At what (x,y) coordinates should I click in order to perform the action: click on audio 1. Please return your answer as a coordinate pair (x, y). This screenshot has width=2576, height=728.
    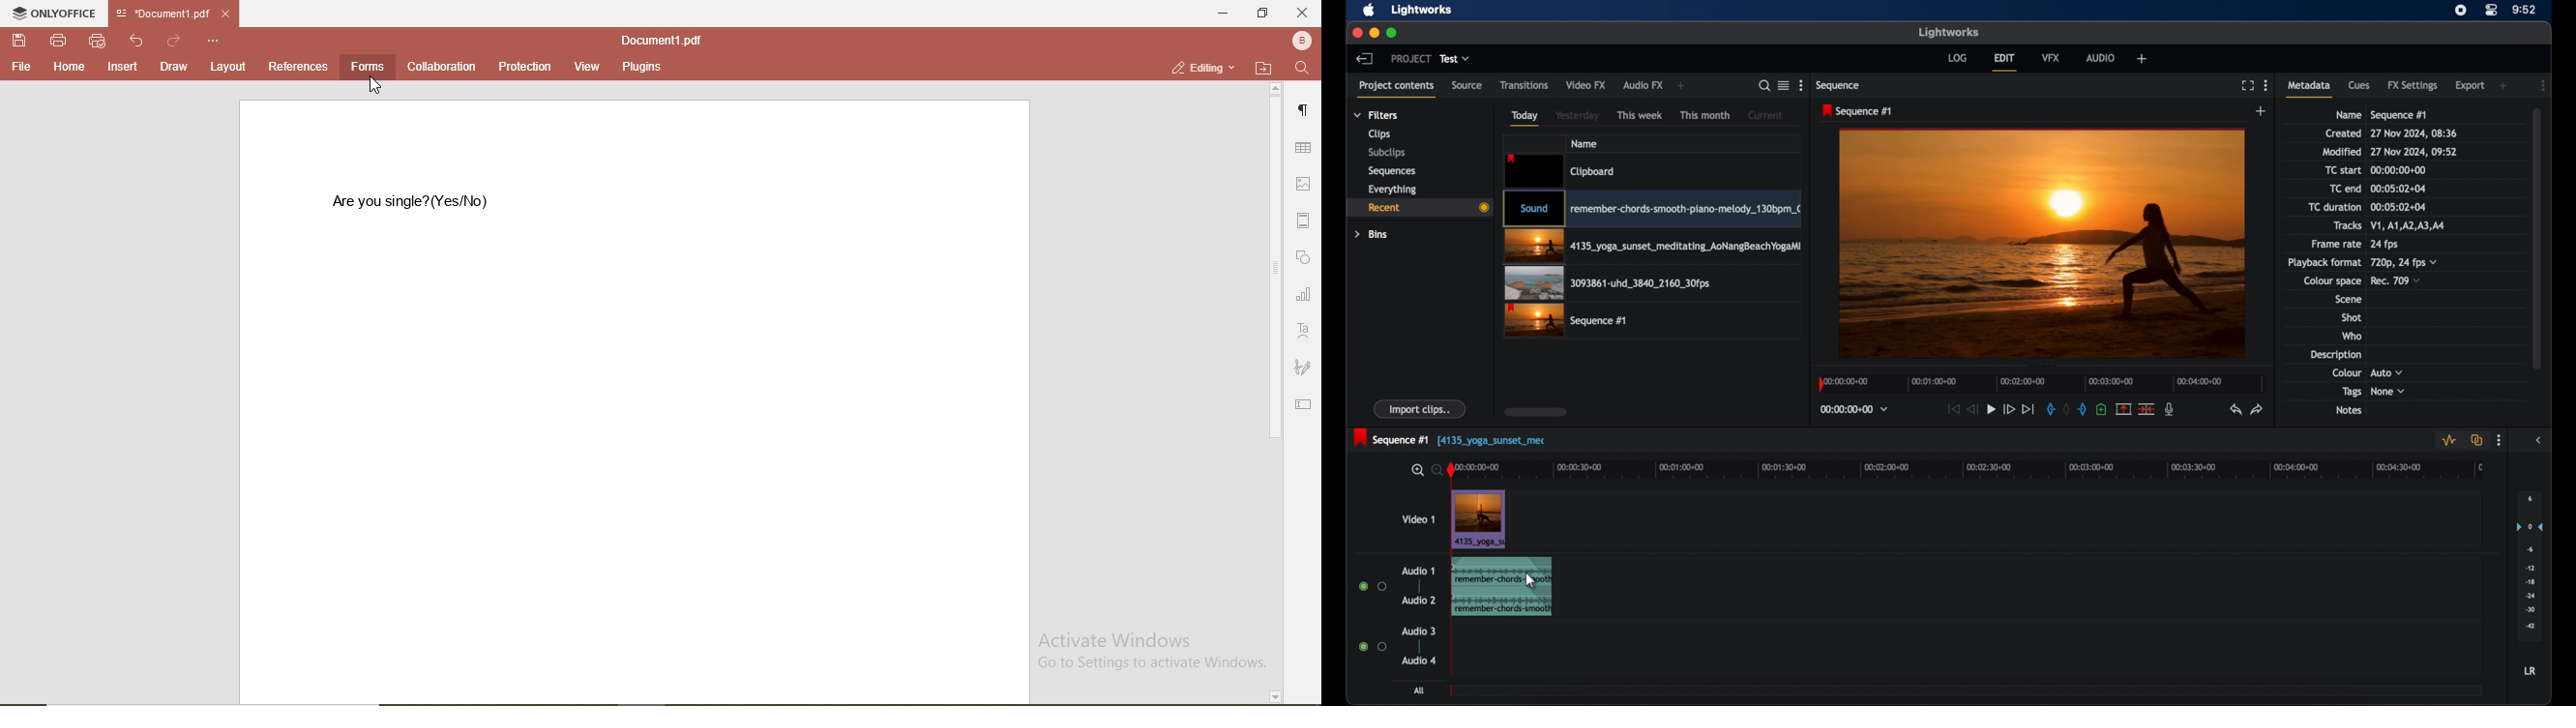
    Looking at the image, I should click on (1418, 571).